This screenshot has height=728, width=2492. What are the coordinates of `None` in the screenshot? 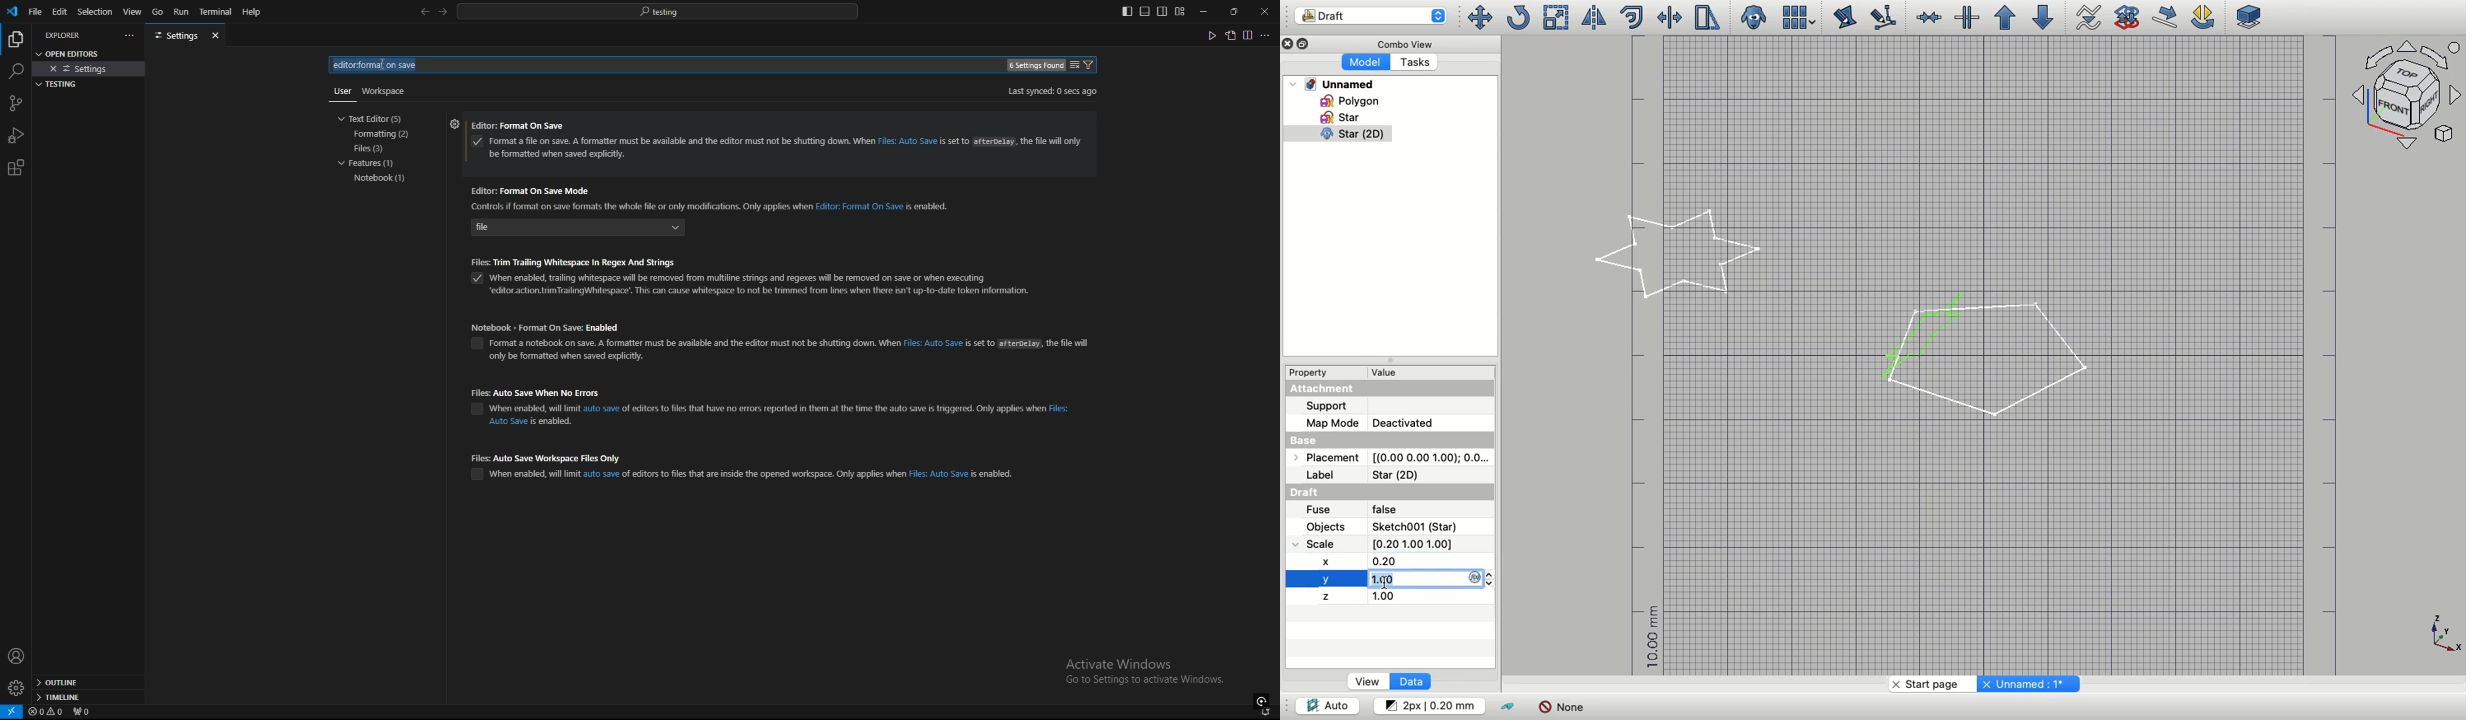 It's located at (1562, 707).